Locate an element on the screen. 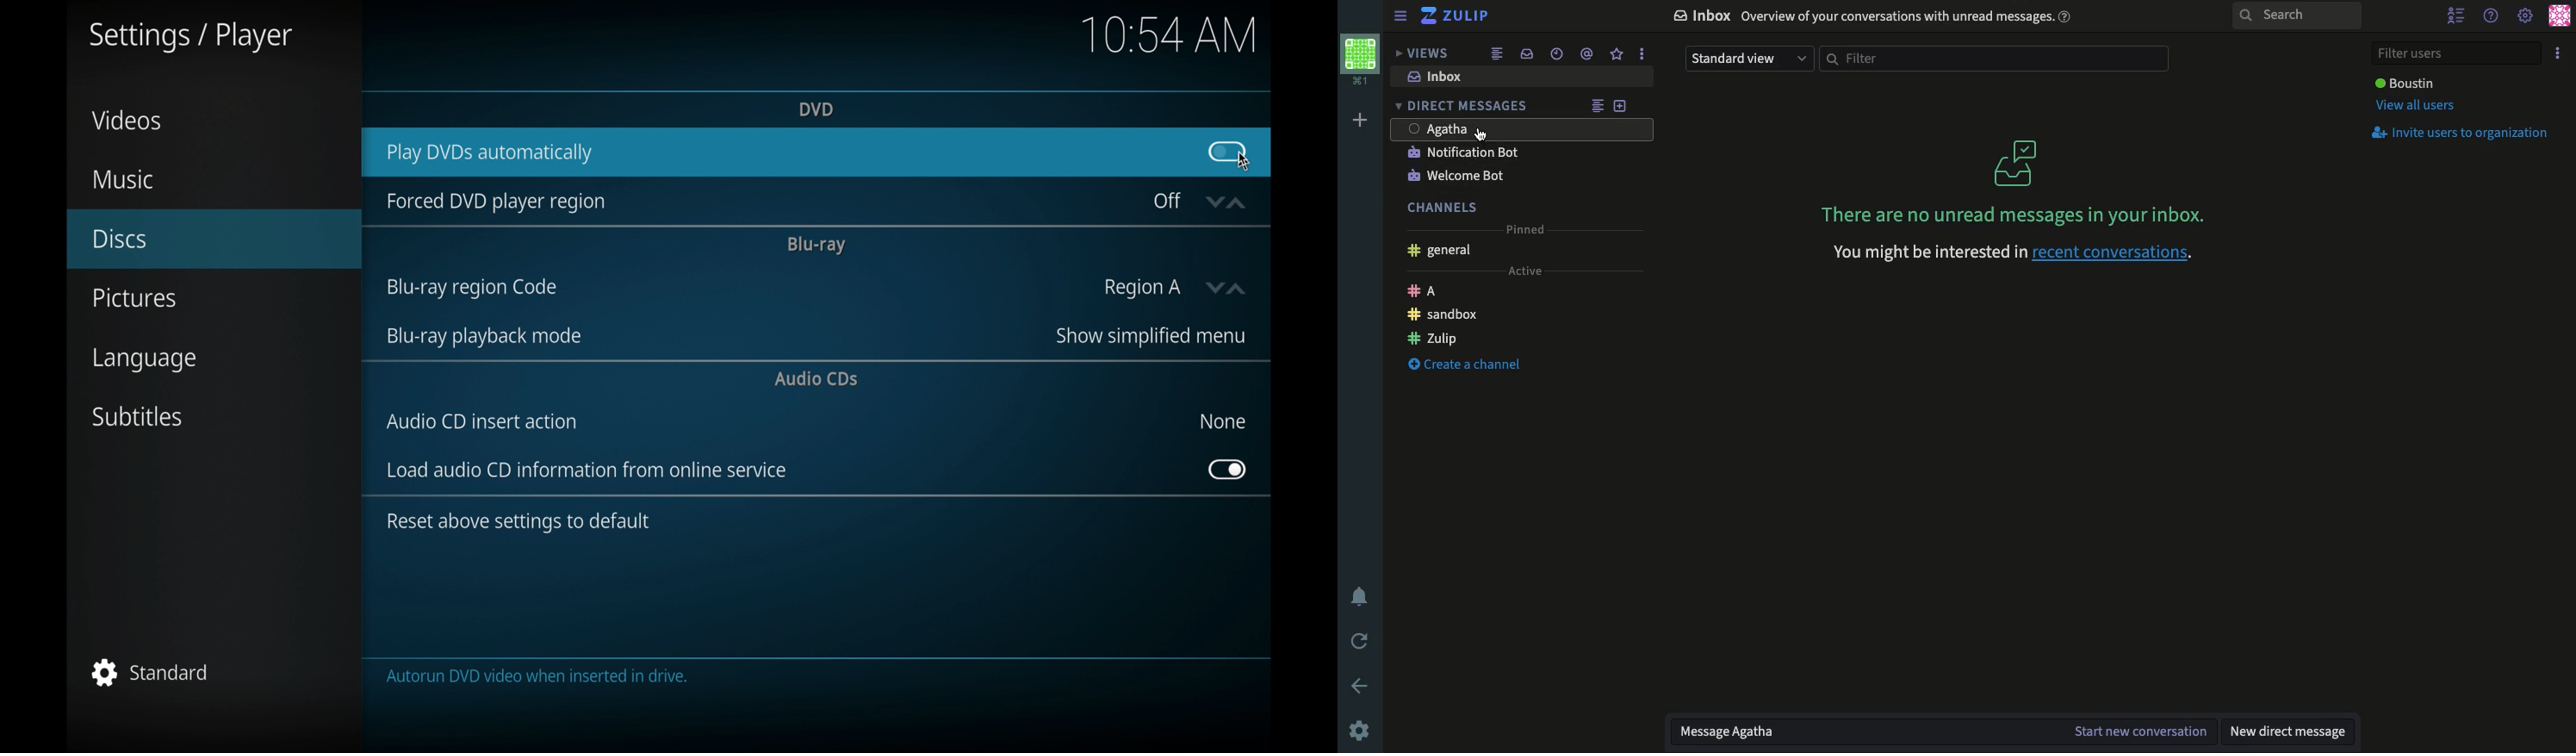 The height and width of the screenshot is (756, 2576). General is located at coordinates (1441, 250).